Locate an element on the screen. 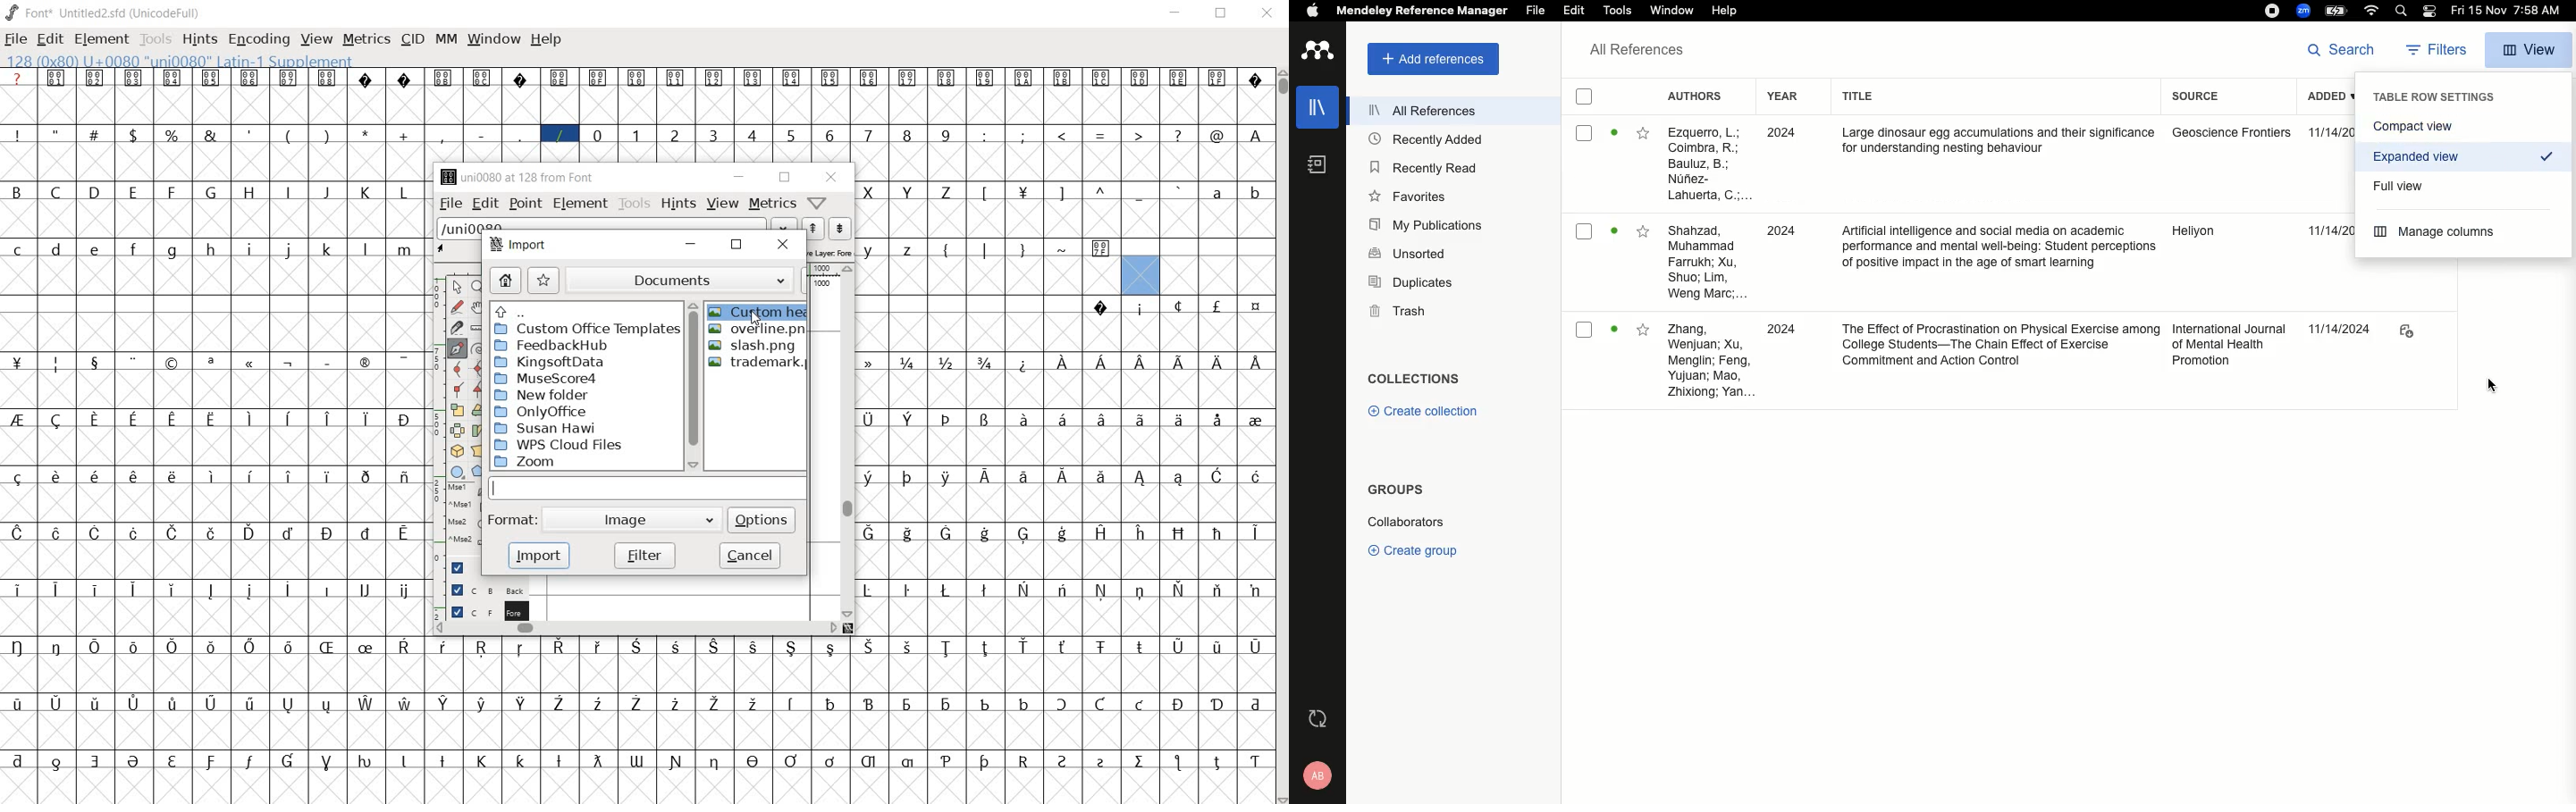  glyph is located at coordinates (95, 533).